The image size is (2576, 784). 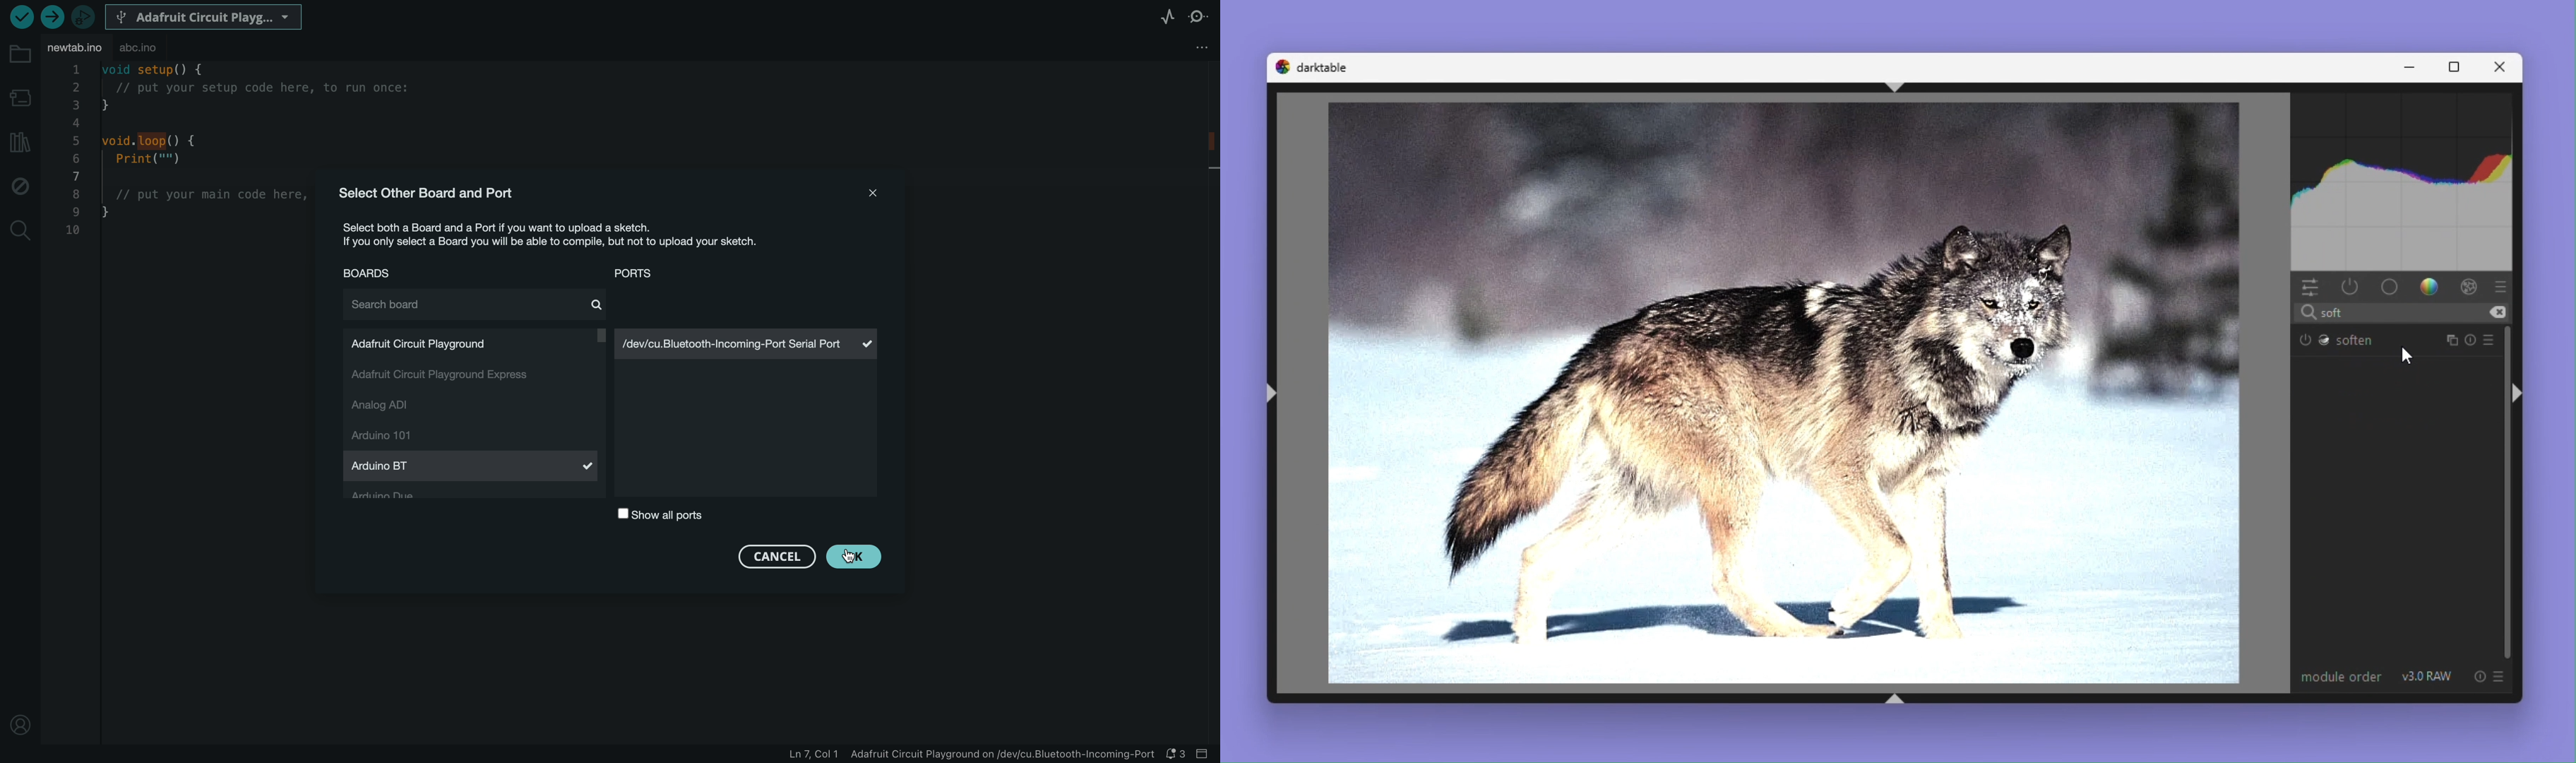 I want to click on Close , so click(x=2504, y=66).